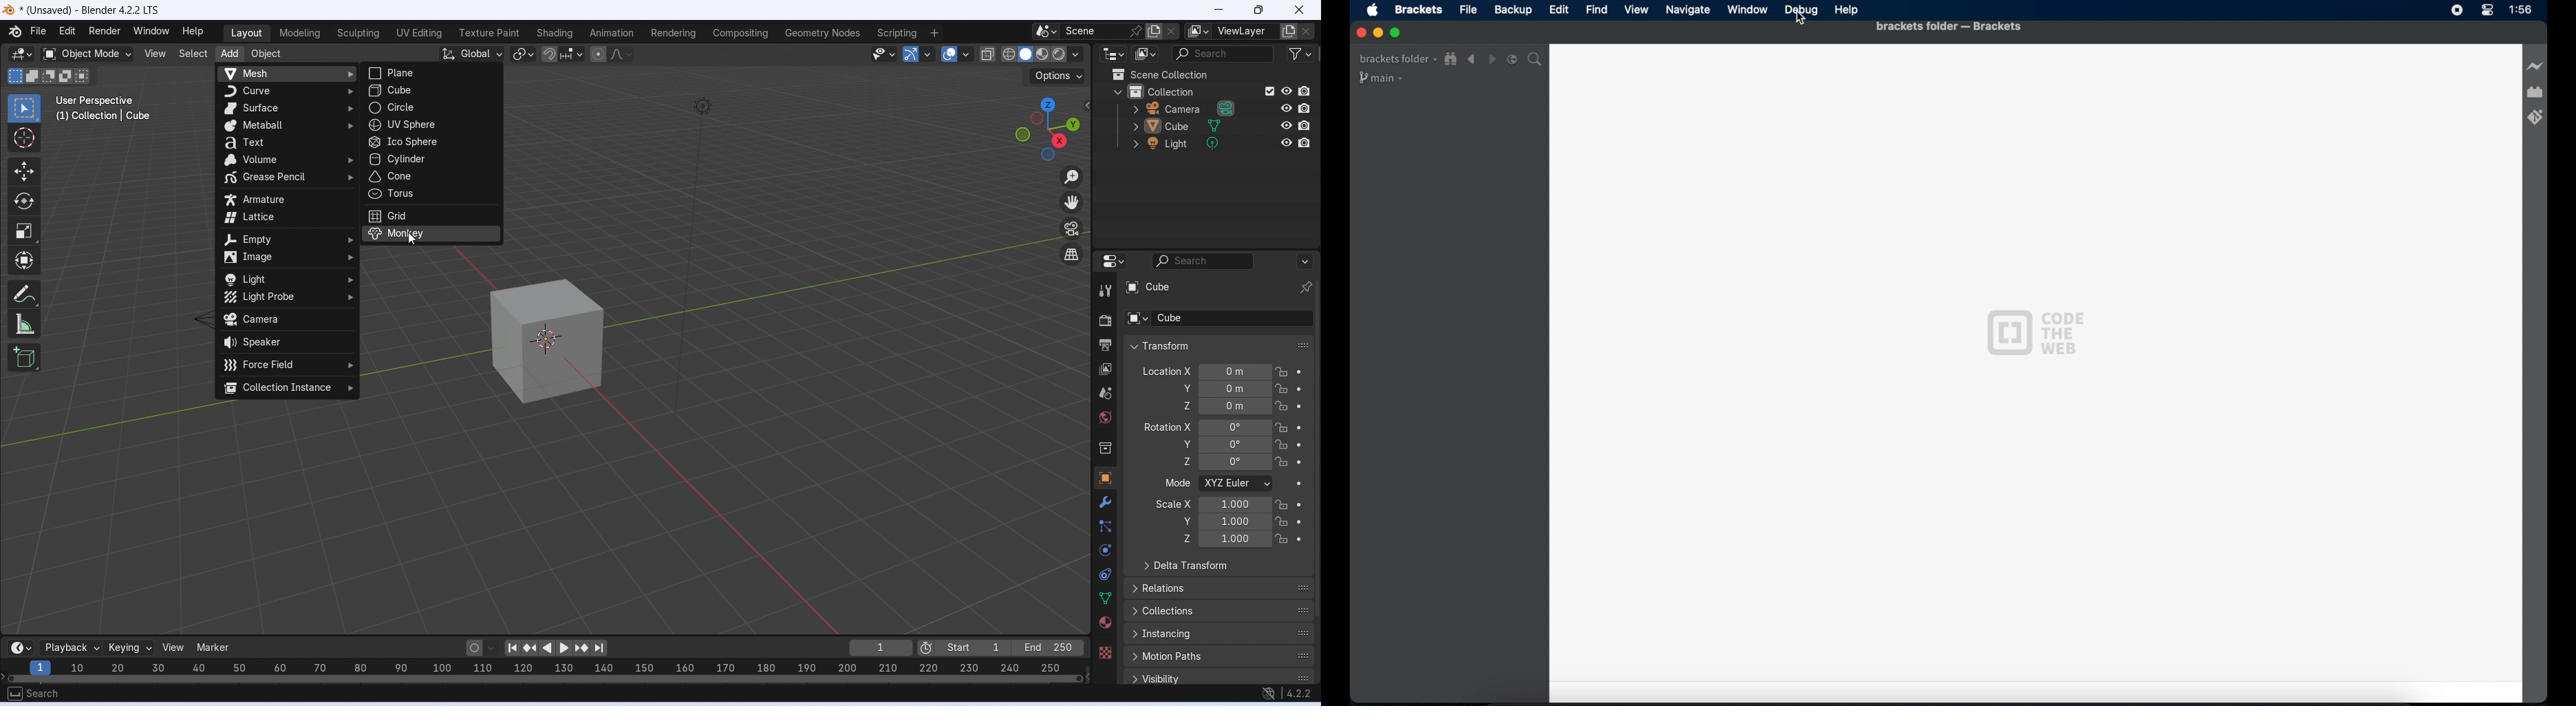 This screenshot has width=2576, height=728. I want to click on animate property, so click(1300, 372).